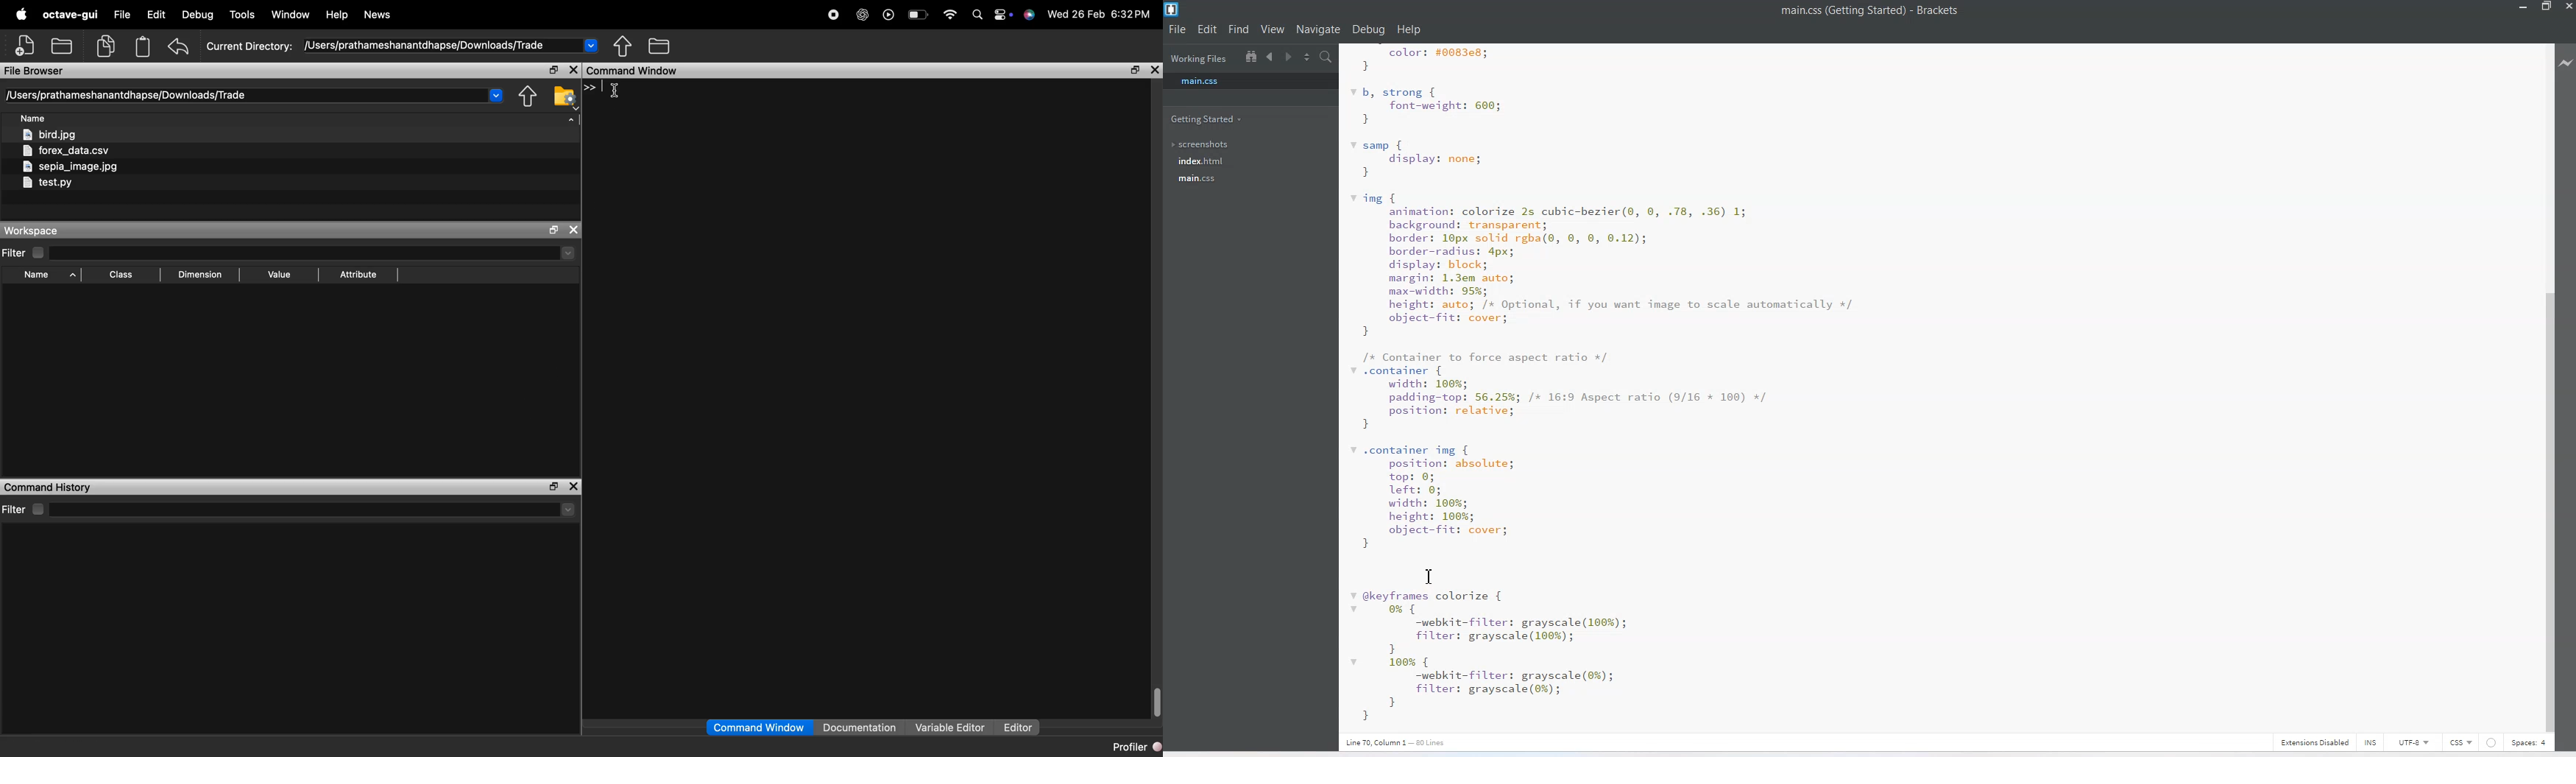 The height and width of the screenshot is (784, 2576). What do you see at coordinates (2566, 61) in the screenshot?
I see `Live Preview` at bounding box center [2566, 61].